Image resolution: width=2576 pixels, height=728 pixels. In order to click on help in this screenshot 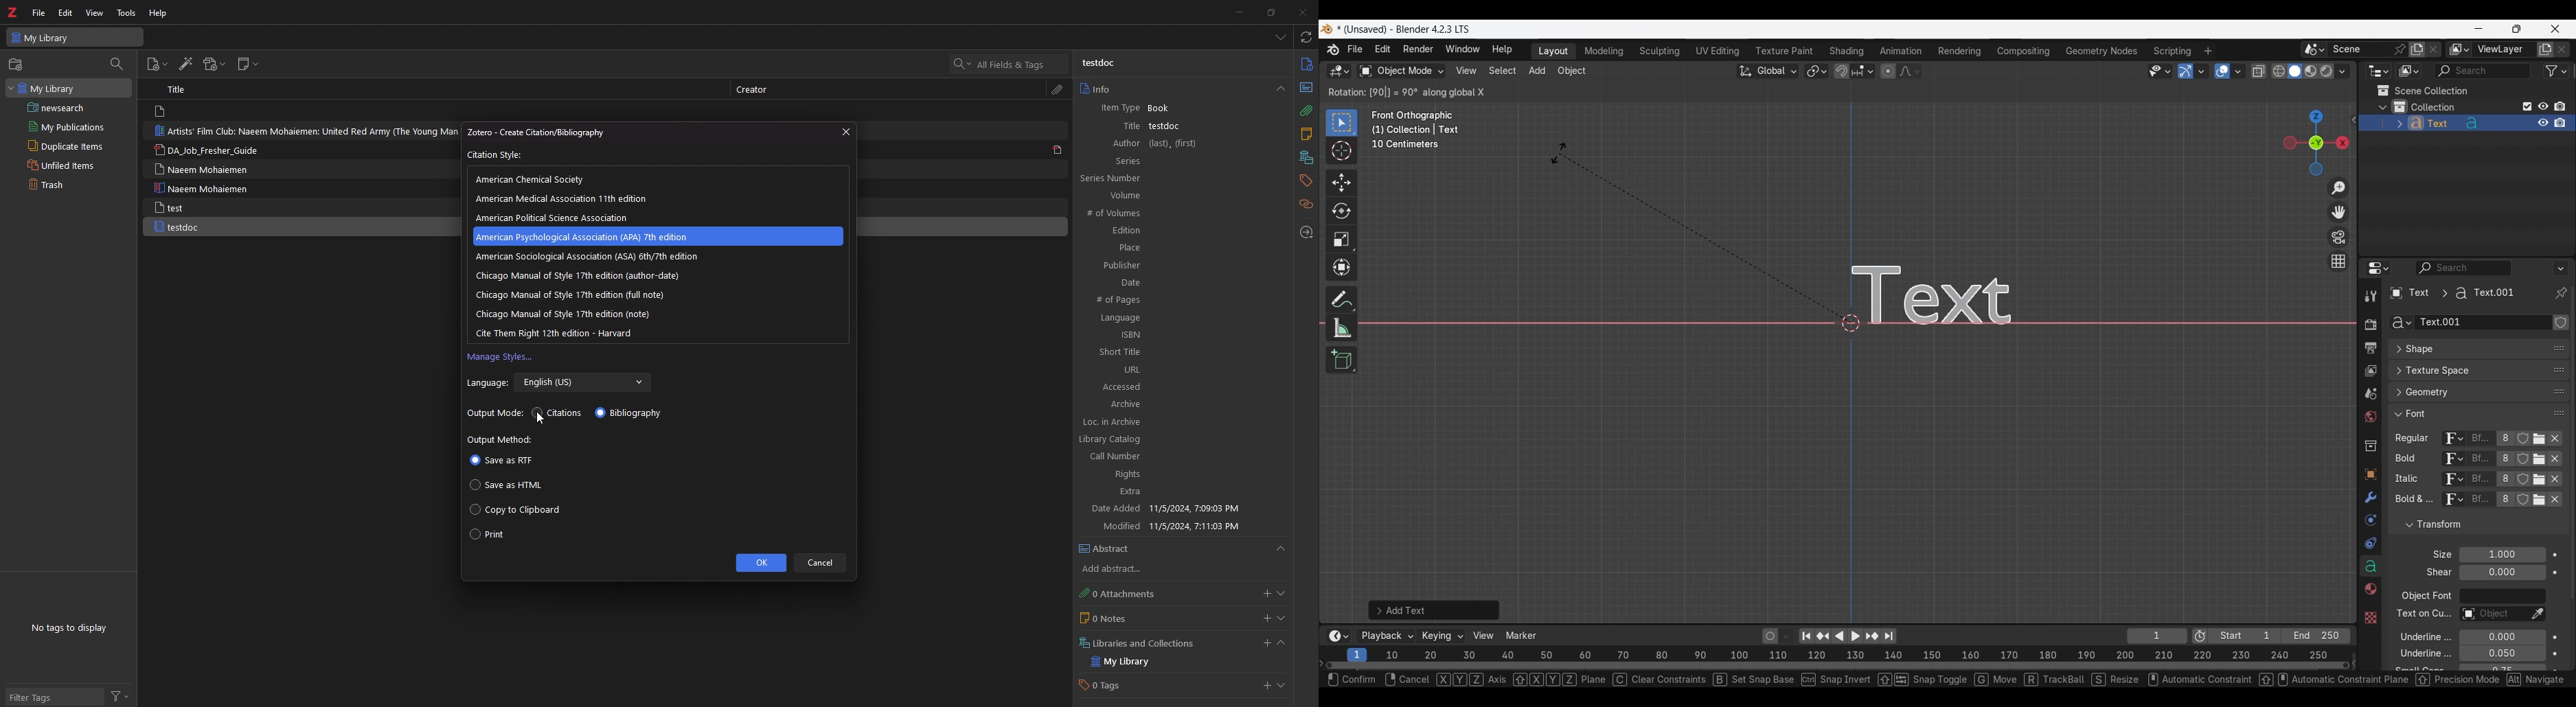, I will do `click(159, 12)`.